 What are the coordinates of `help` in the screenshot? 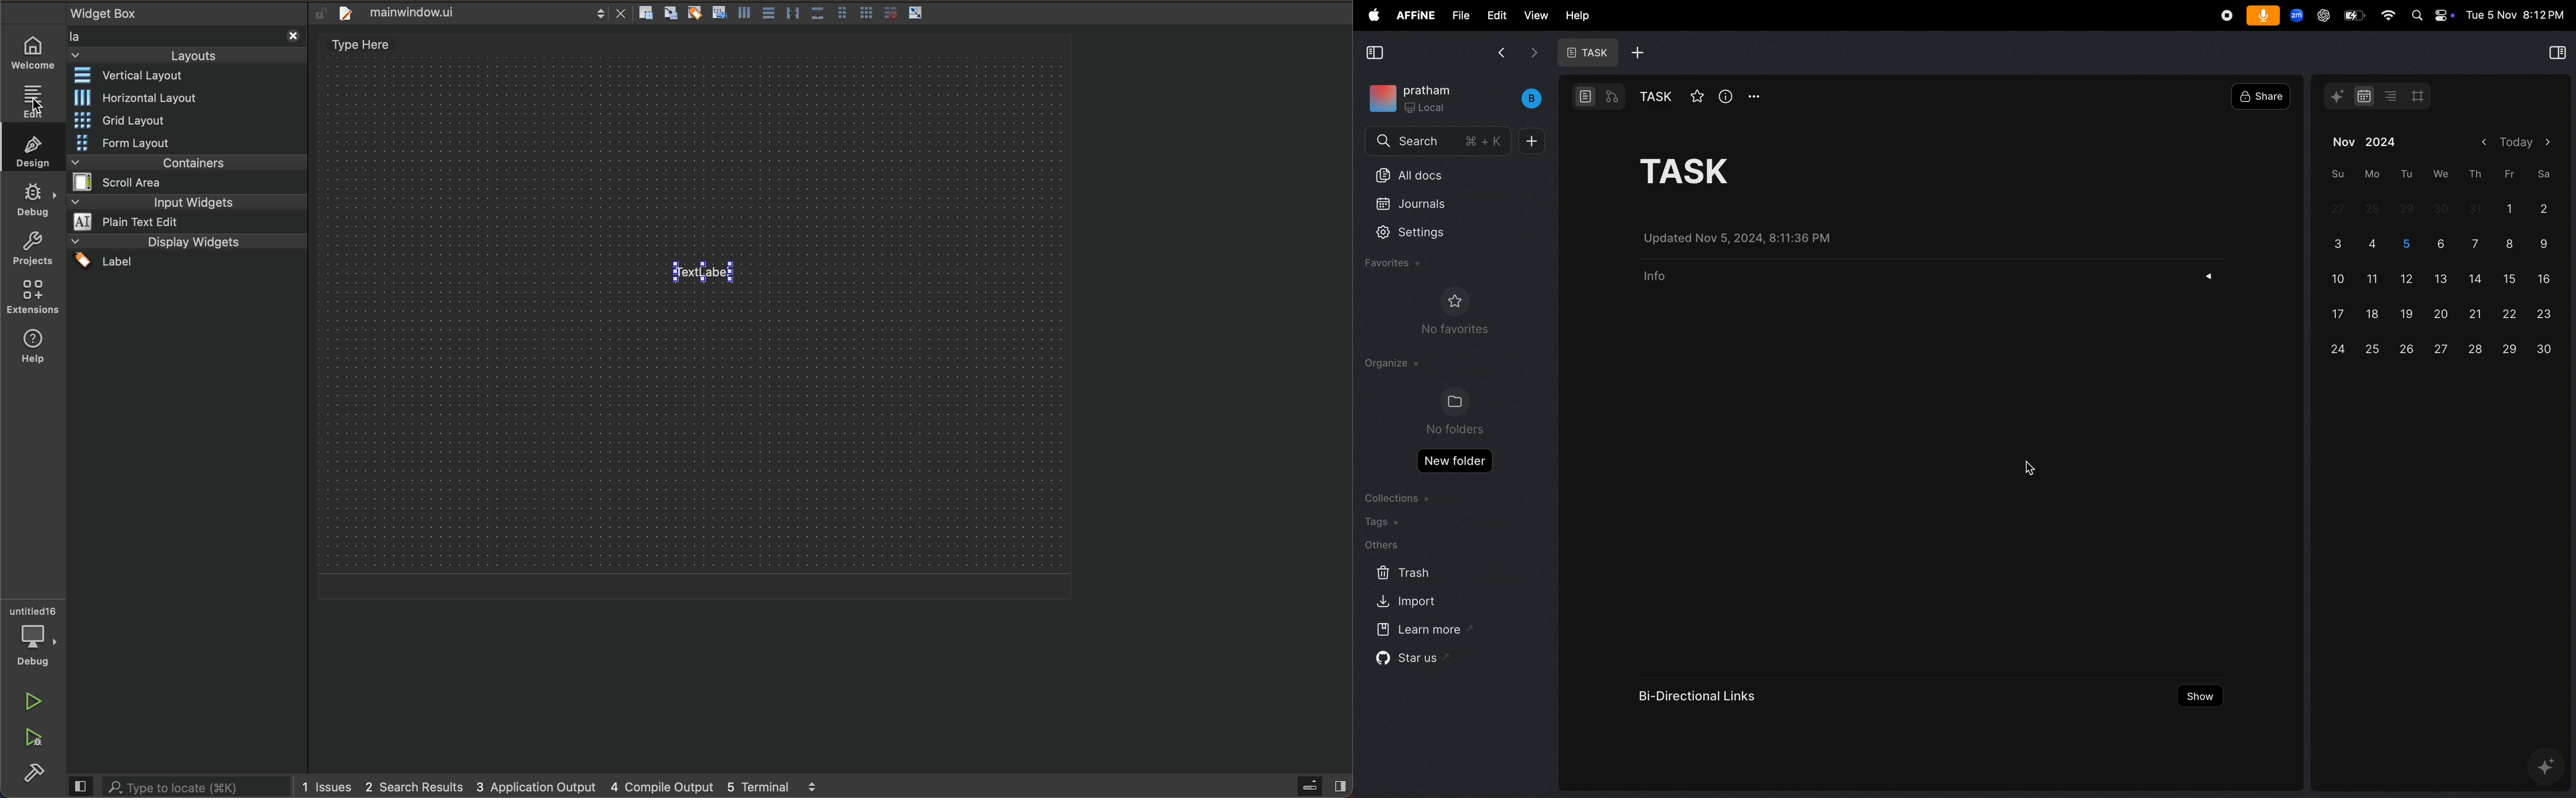 It's located at (35, 346).